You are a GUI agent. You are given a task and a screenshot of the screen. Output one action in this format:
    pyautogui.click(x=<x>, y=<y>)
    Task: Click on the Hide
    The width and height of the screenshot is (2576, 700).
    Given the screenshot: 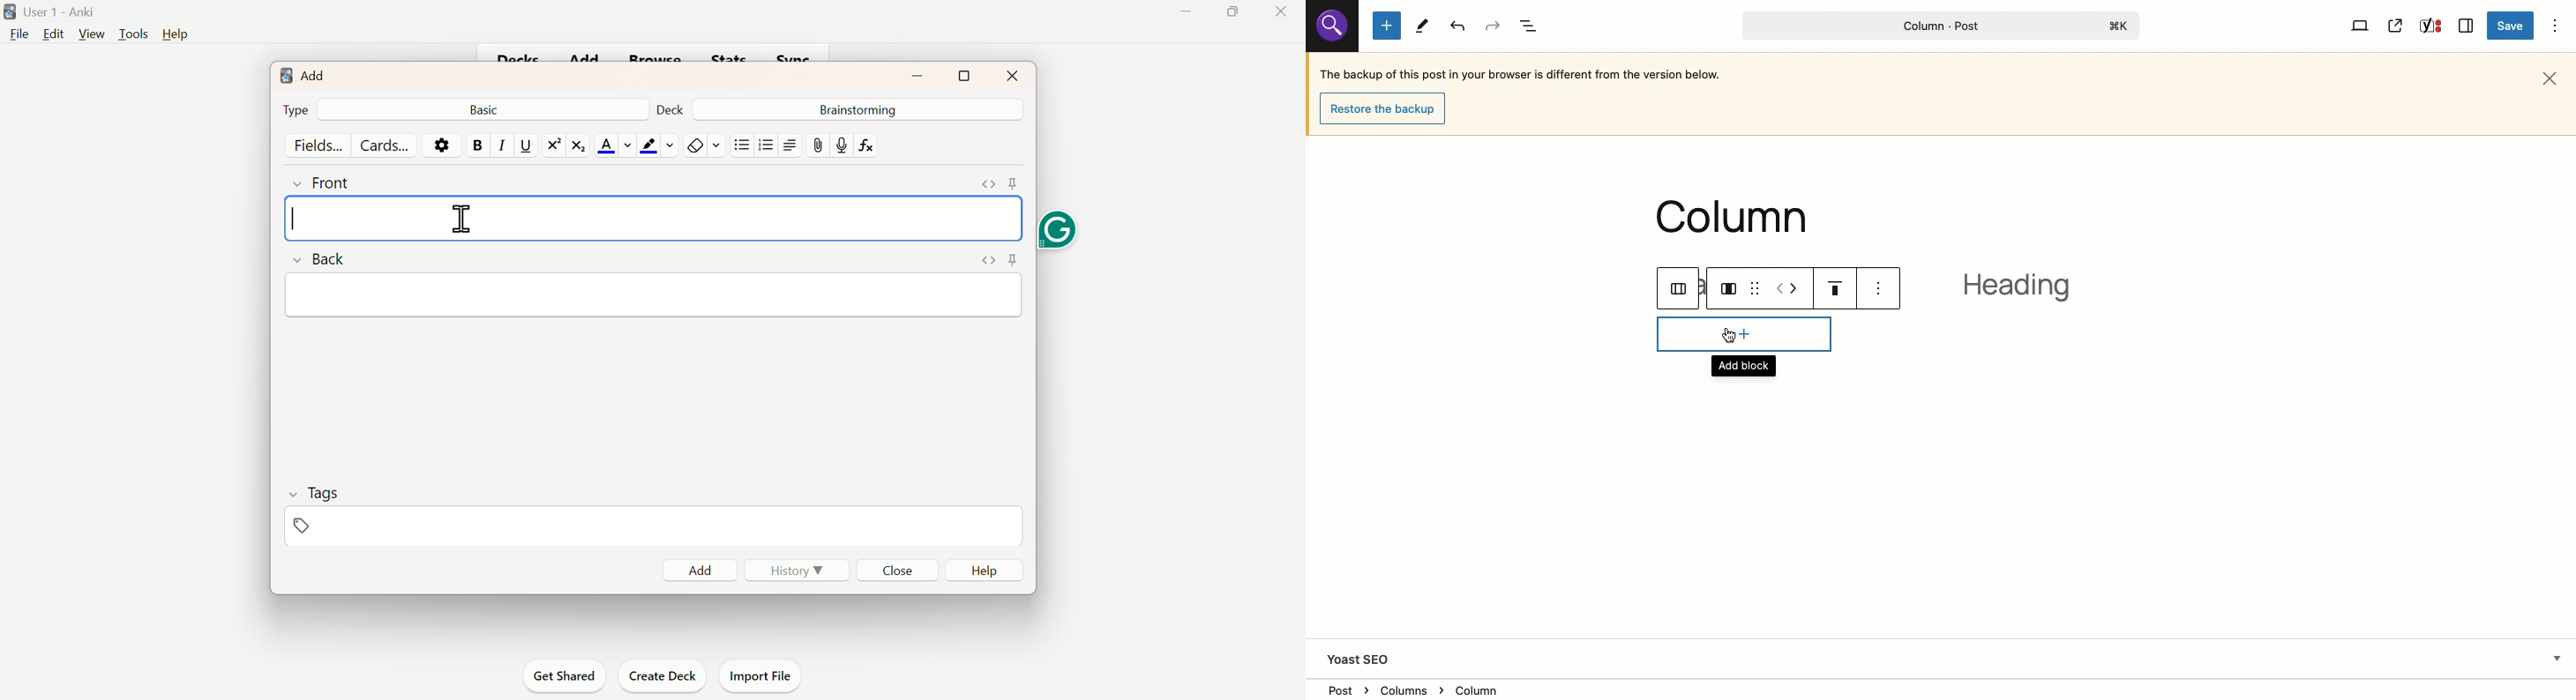 What is the action you would take?
    pyautogui.click(x=2557, y=657)
    